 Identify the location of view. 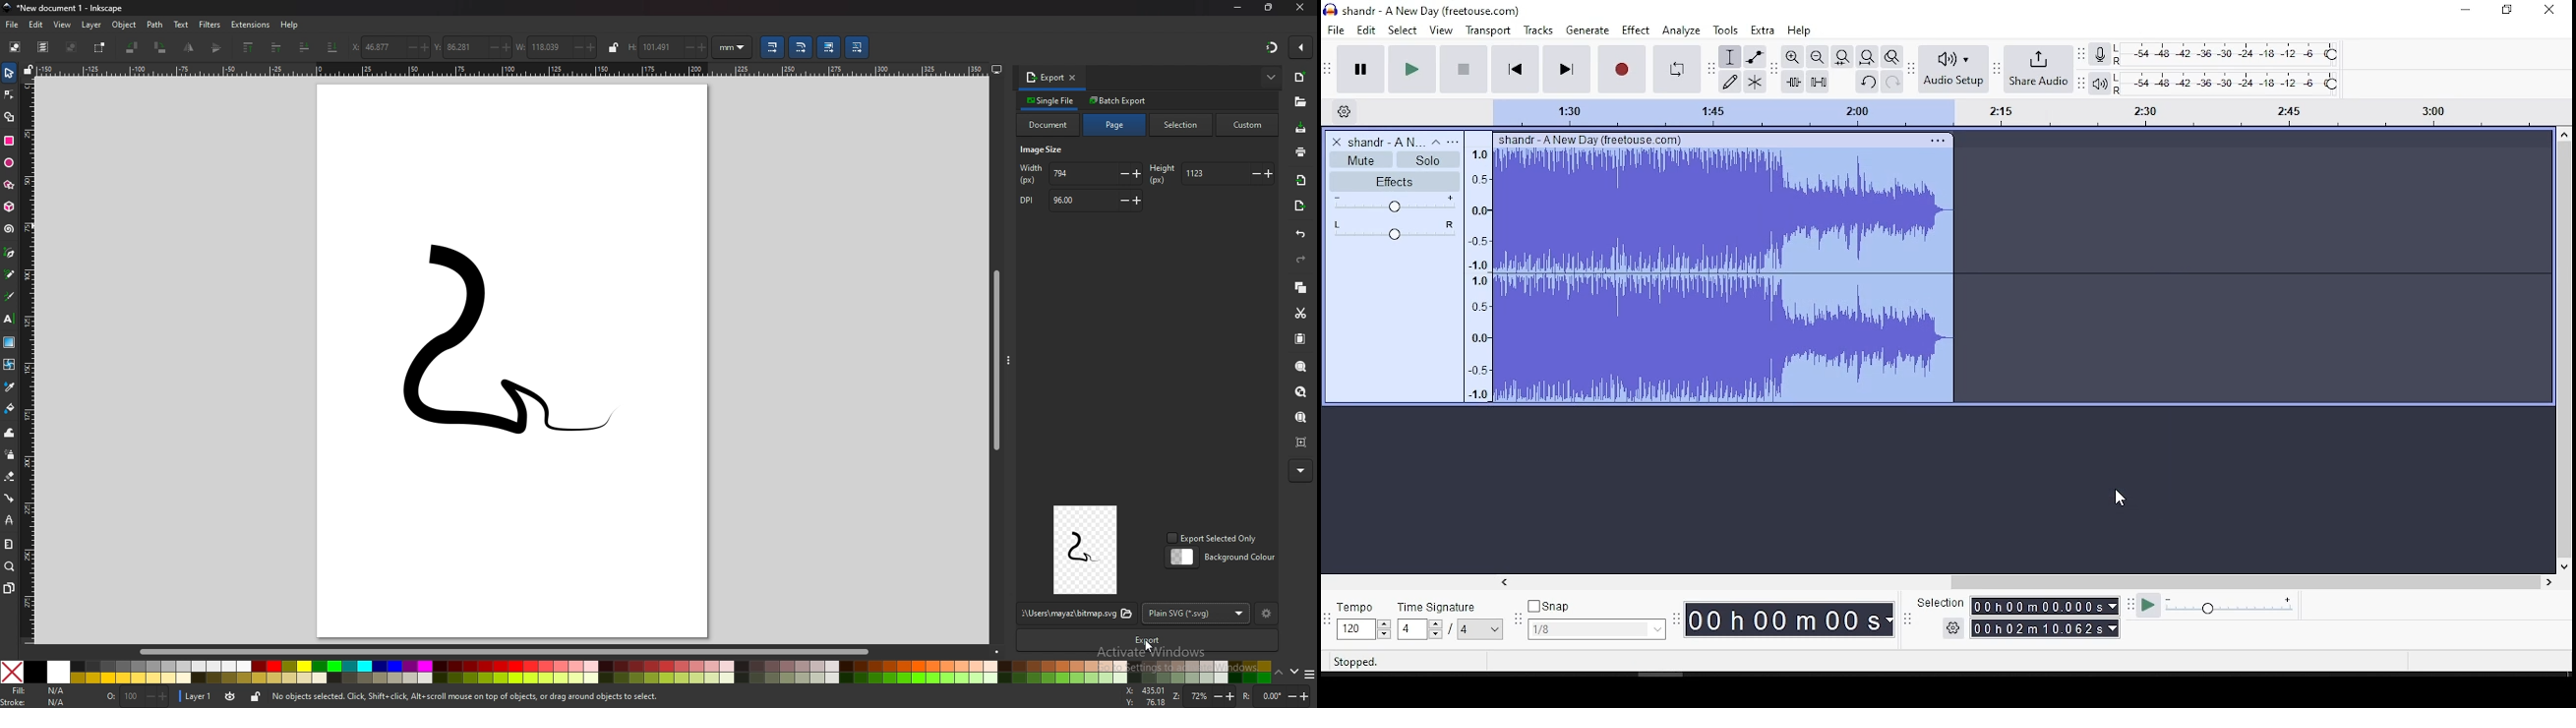
(63, 25).